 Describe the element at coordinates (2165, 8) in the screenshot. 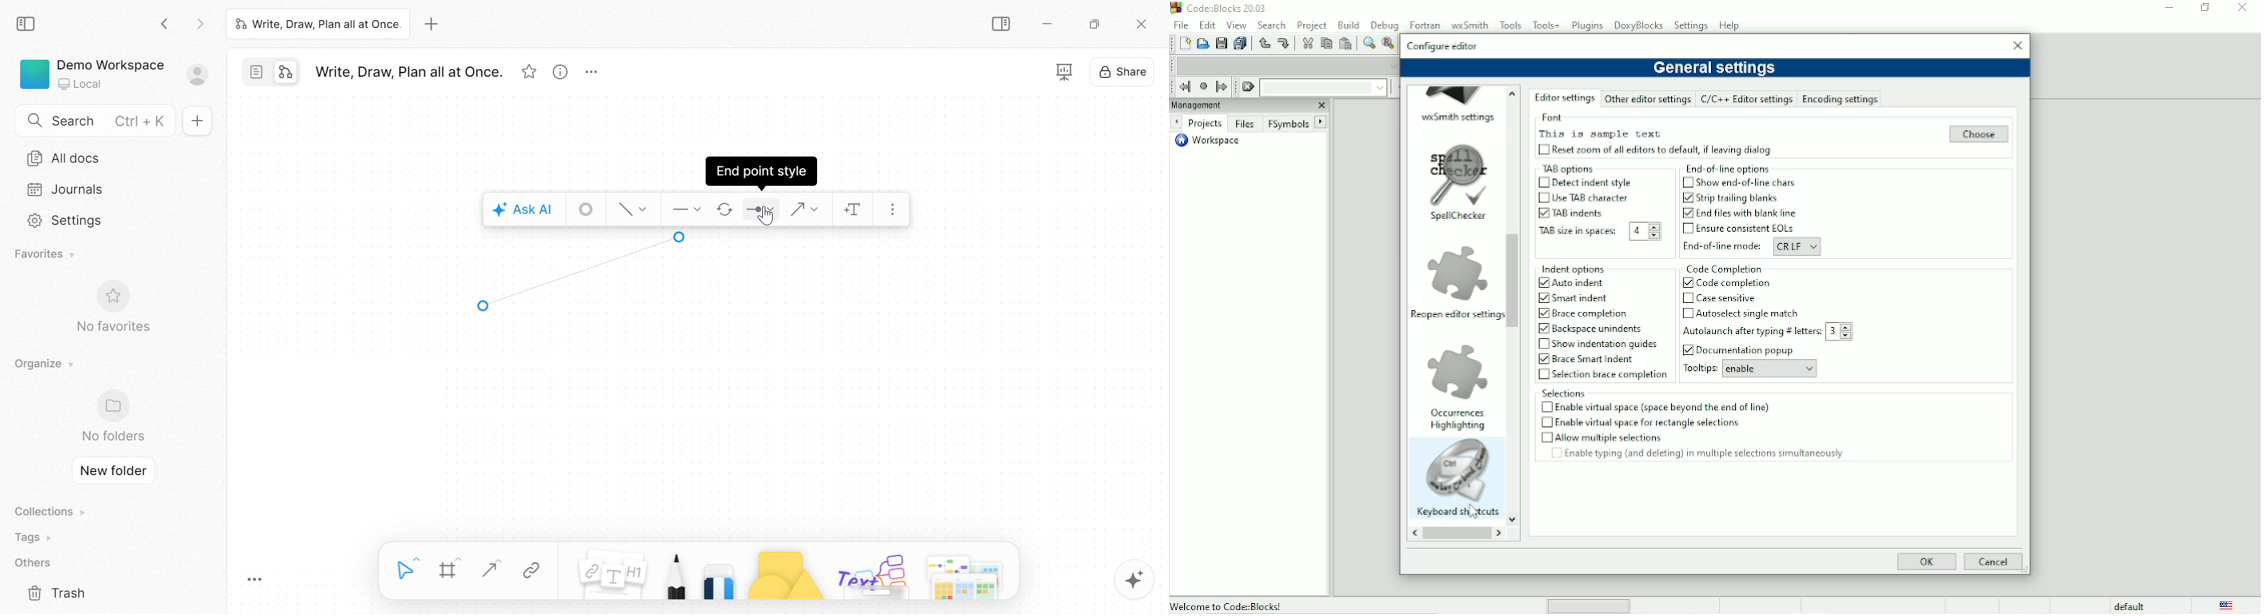

I see `Minimize` at that location.